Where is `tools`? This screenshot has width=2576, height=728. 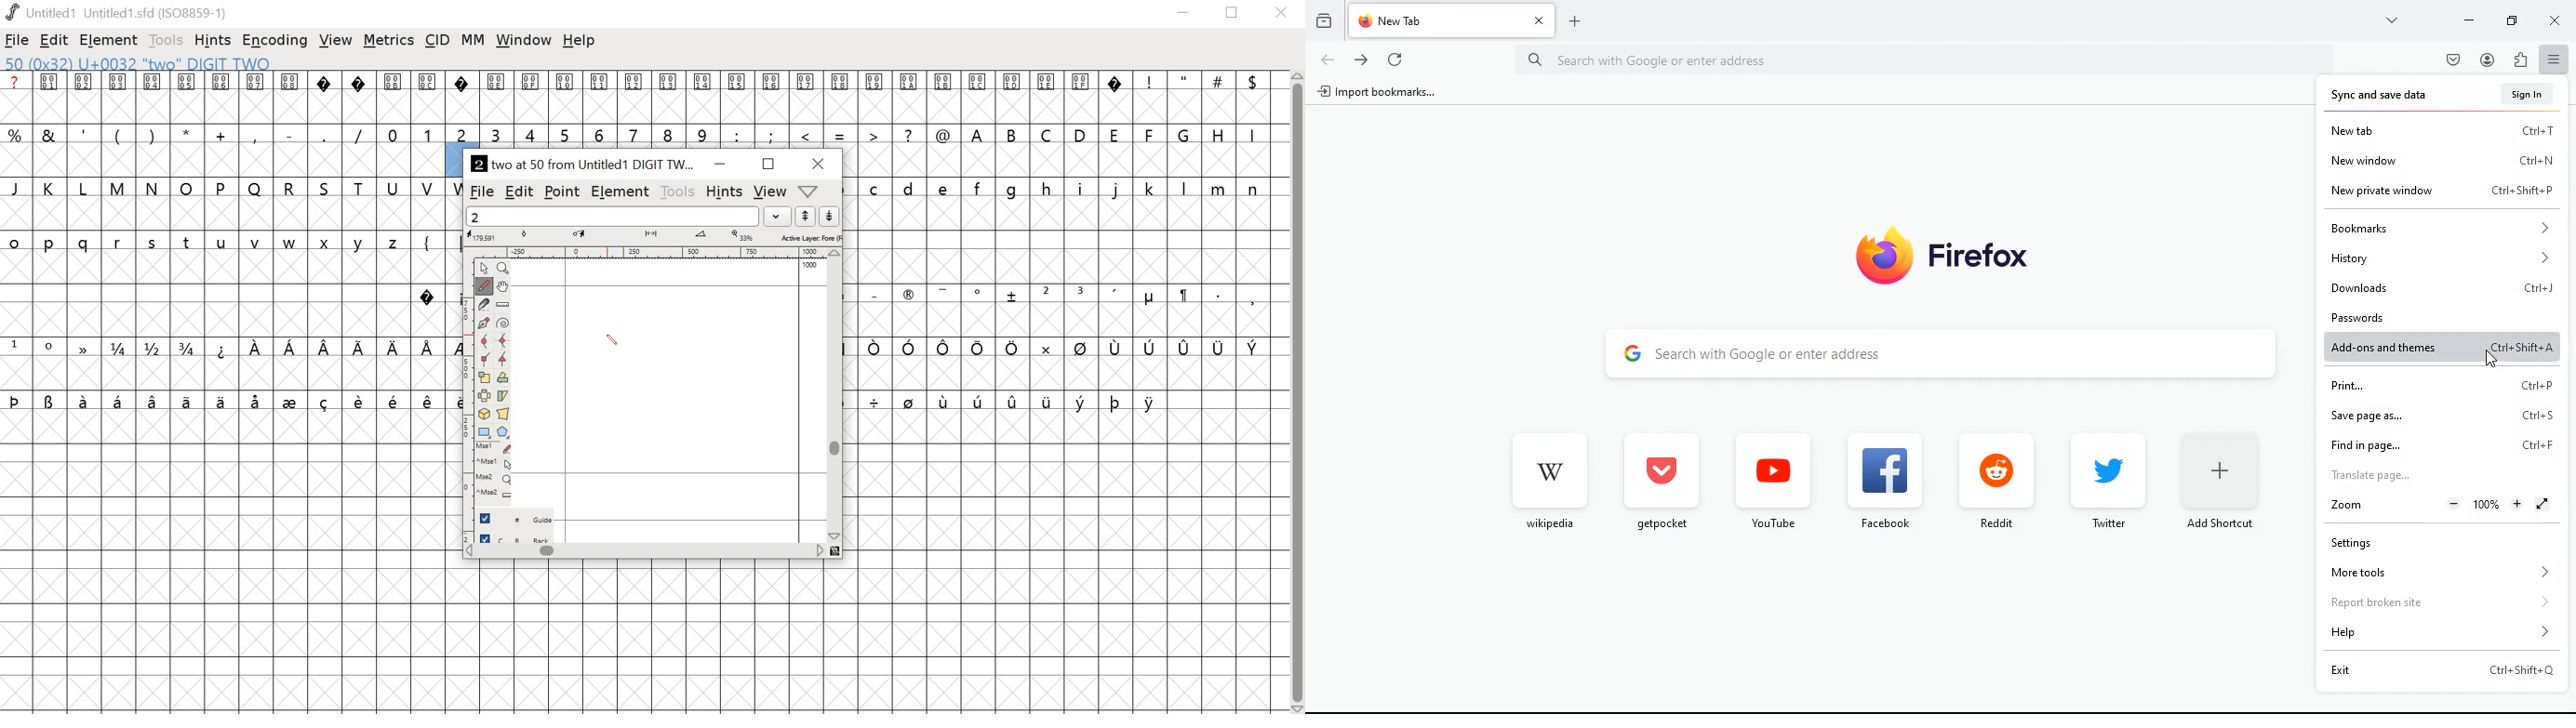
tools is located at coordinates (679, 191).